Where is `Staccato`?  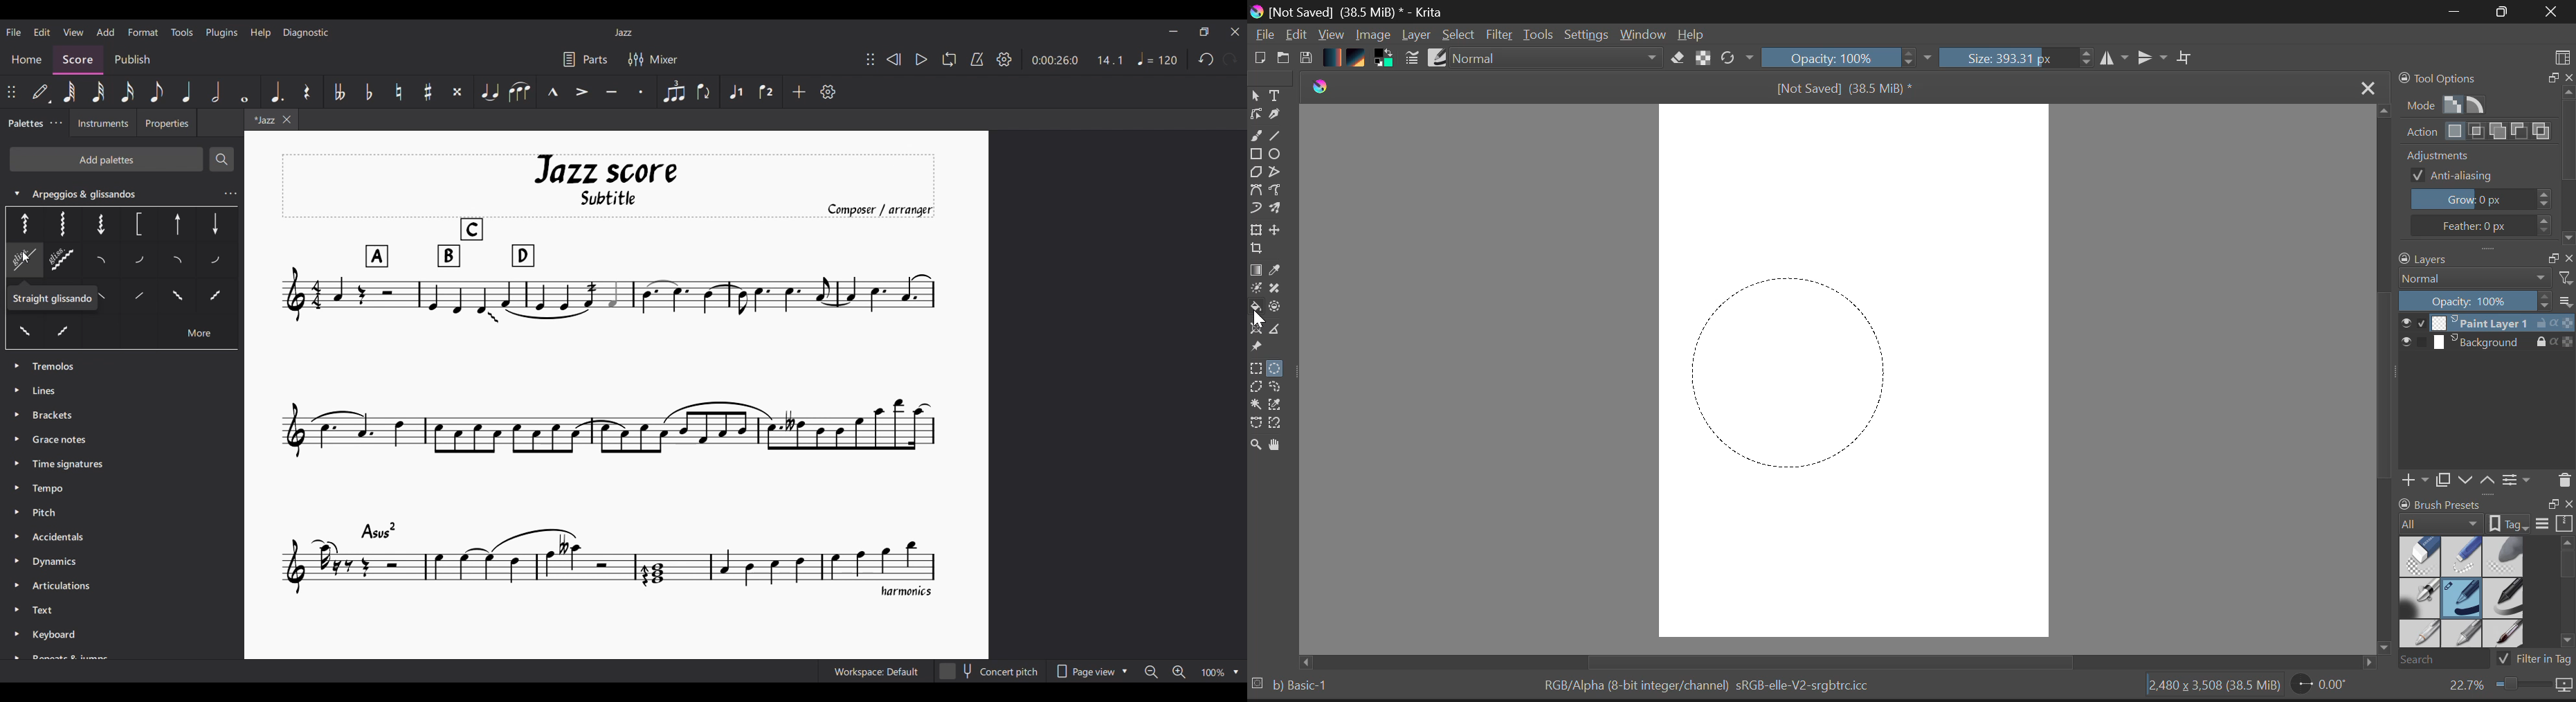
Staccato is located at coordinates (642, 92).